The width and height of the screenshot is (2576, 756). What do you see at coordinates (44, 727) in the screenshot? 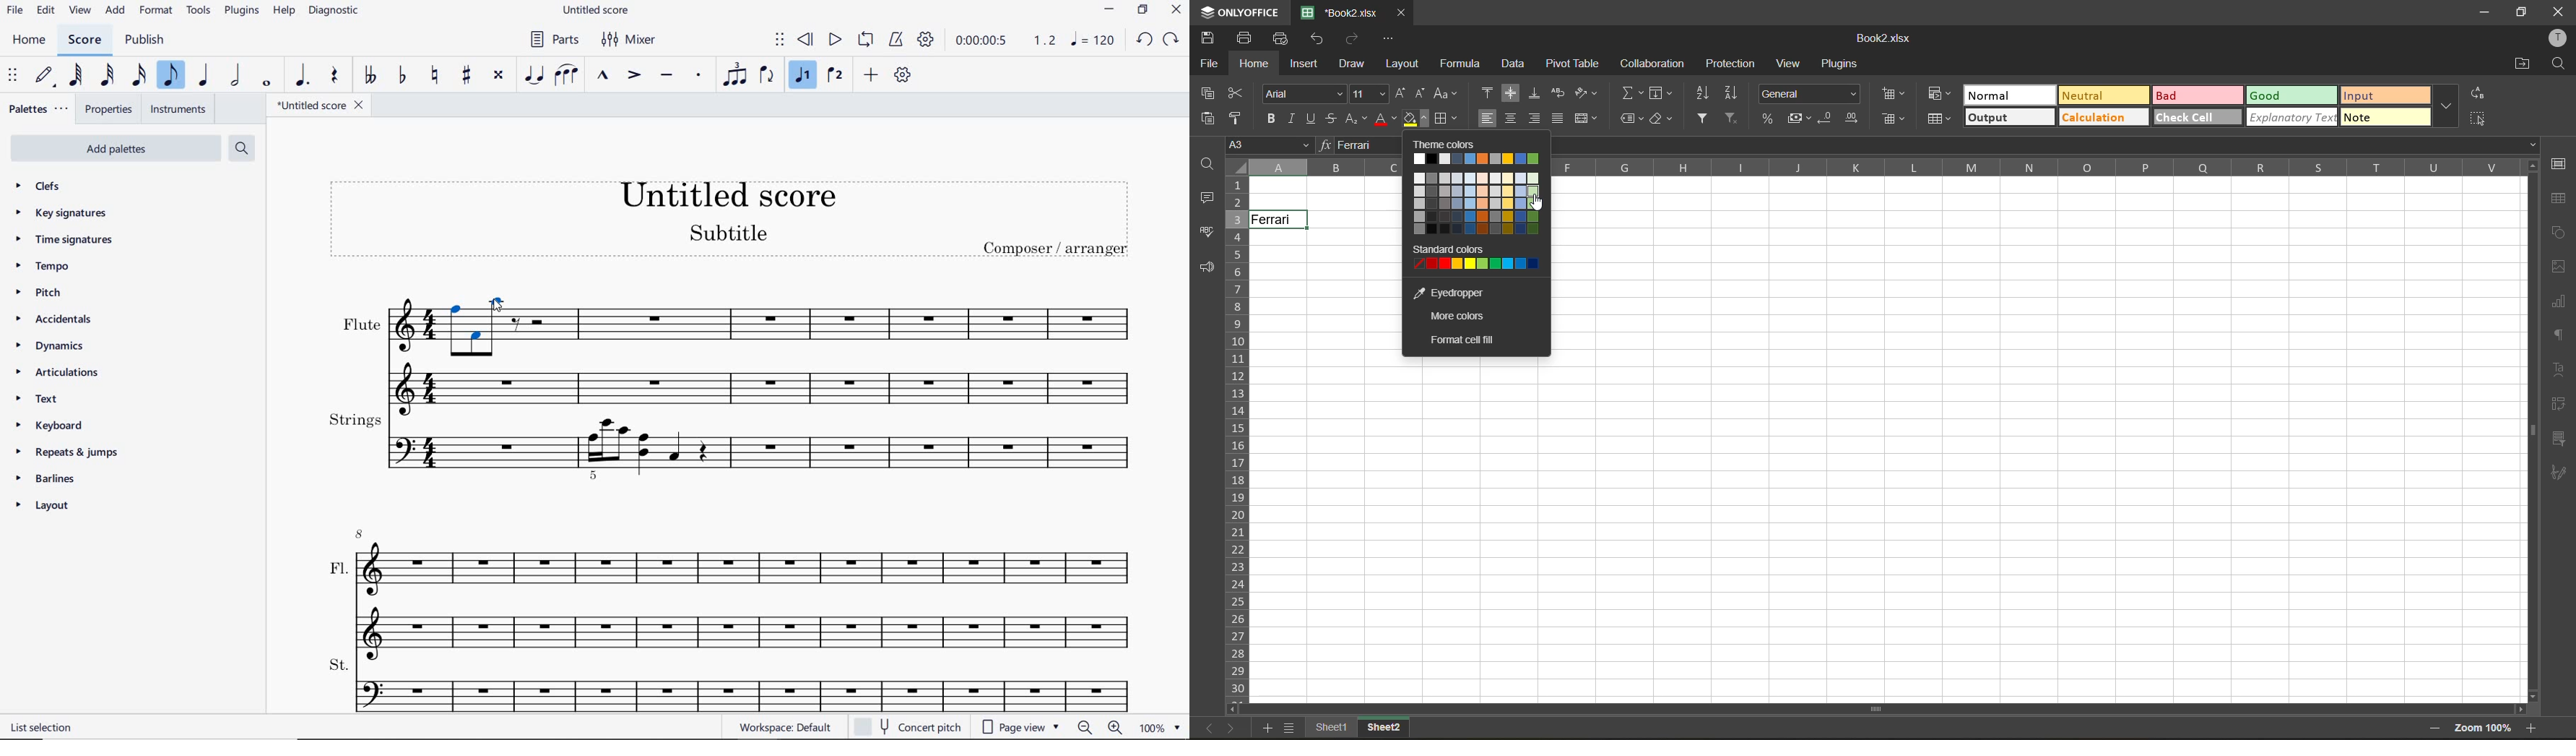
I see `LIST SELECTION` at bounding box center [44, 727].